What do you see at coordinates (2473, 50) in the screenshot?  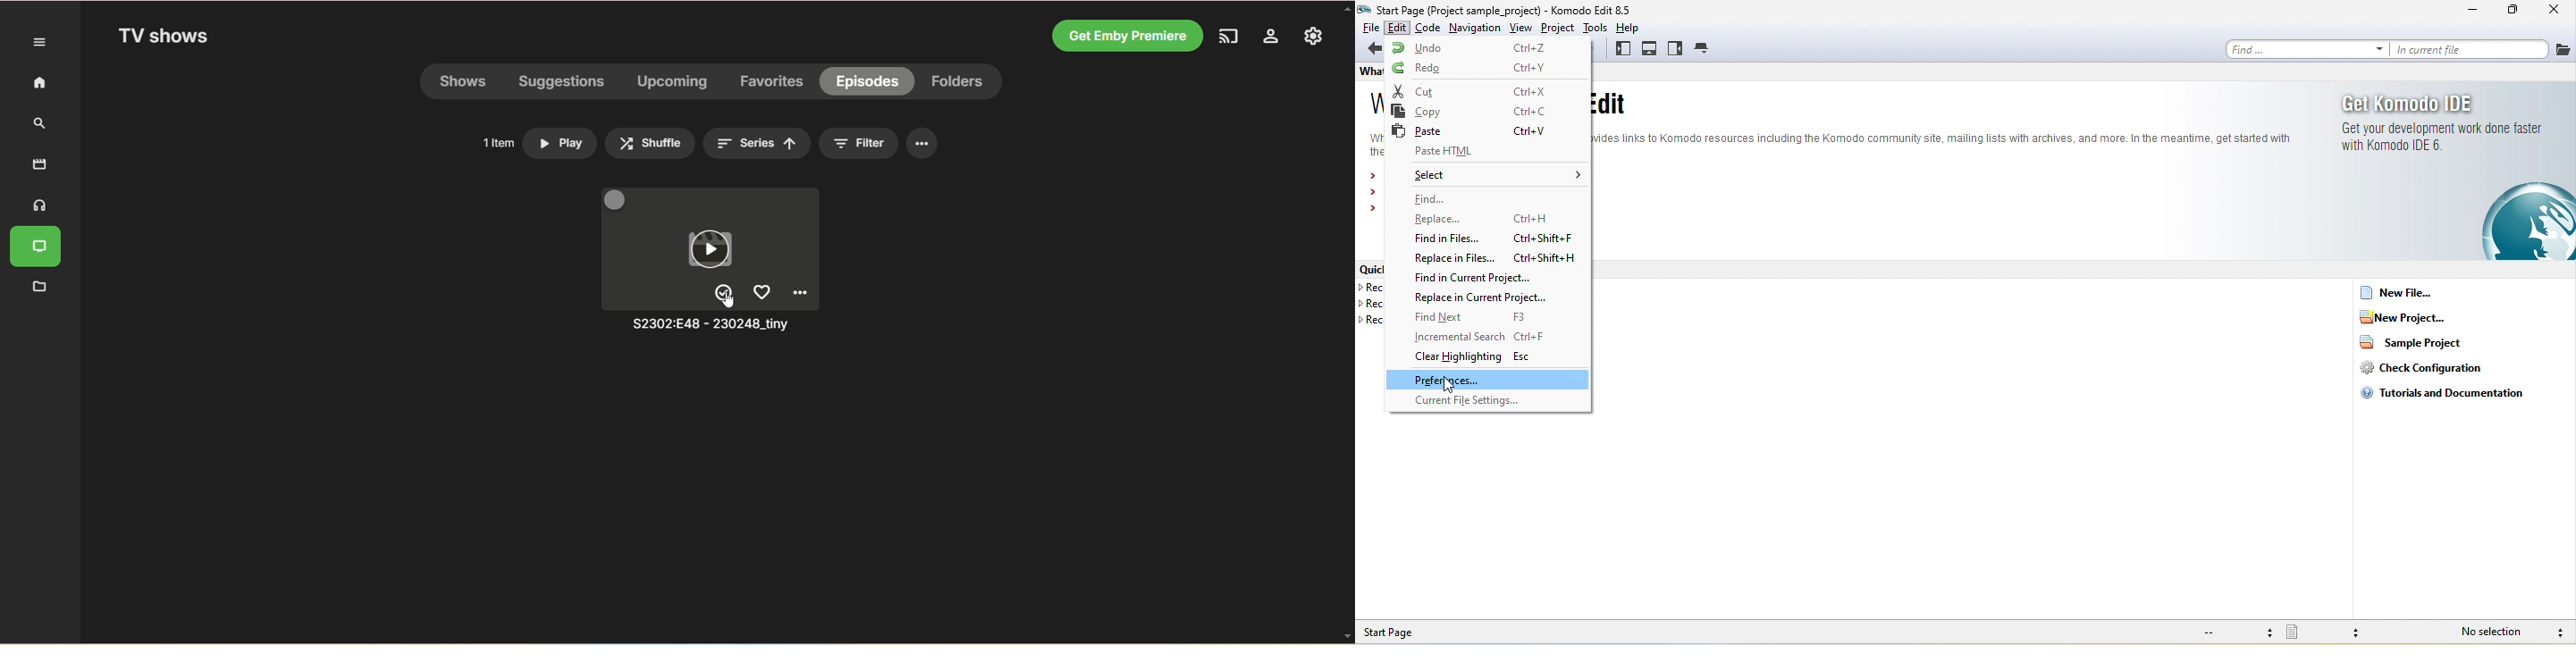 I see `in current file` at bounding box center [2473, 50].